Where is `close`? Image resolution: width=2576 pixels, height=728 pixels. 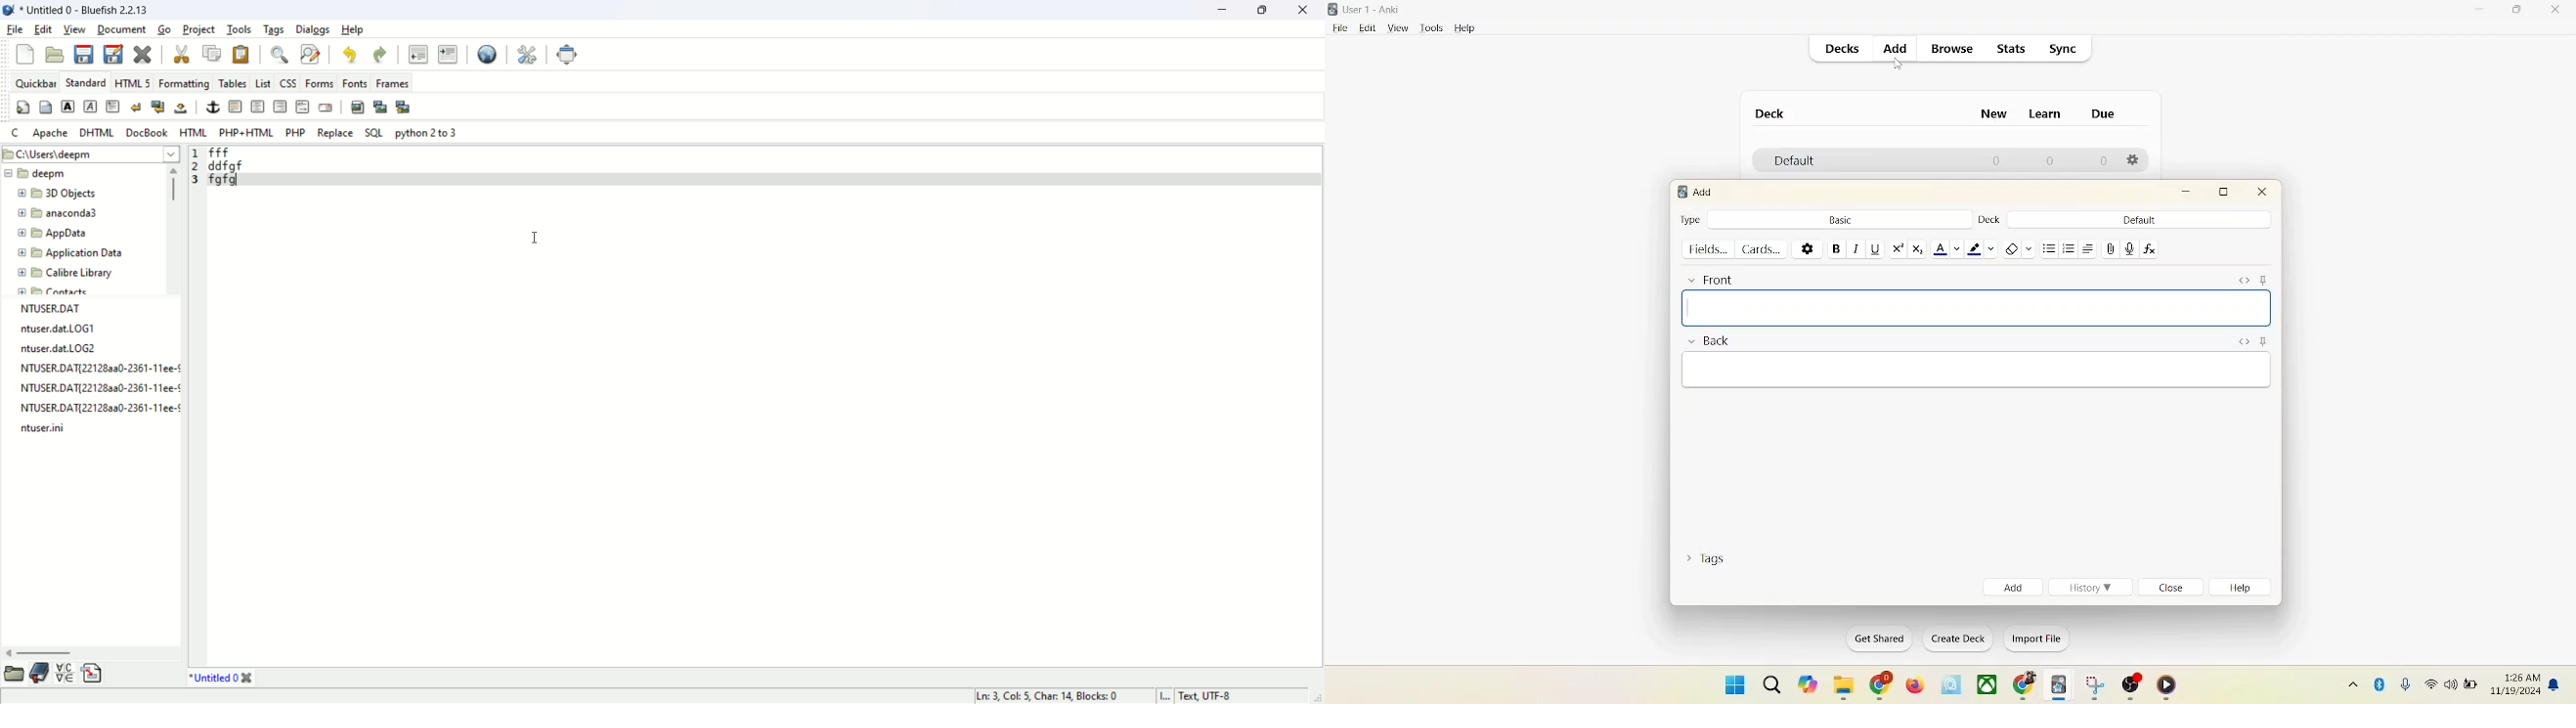
close is located at coordinates (2263, 195).